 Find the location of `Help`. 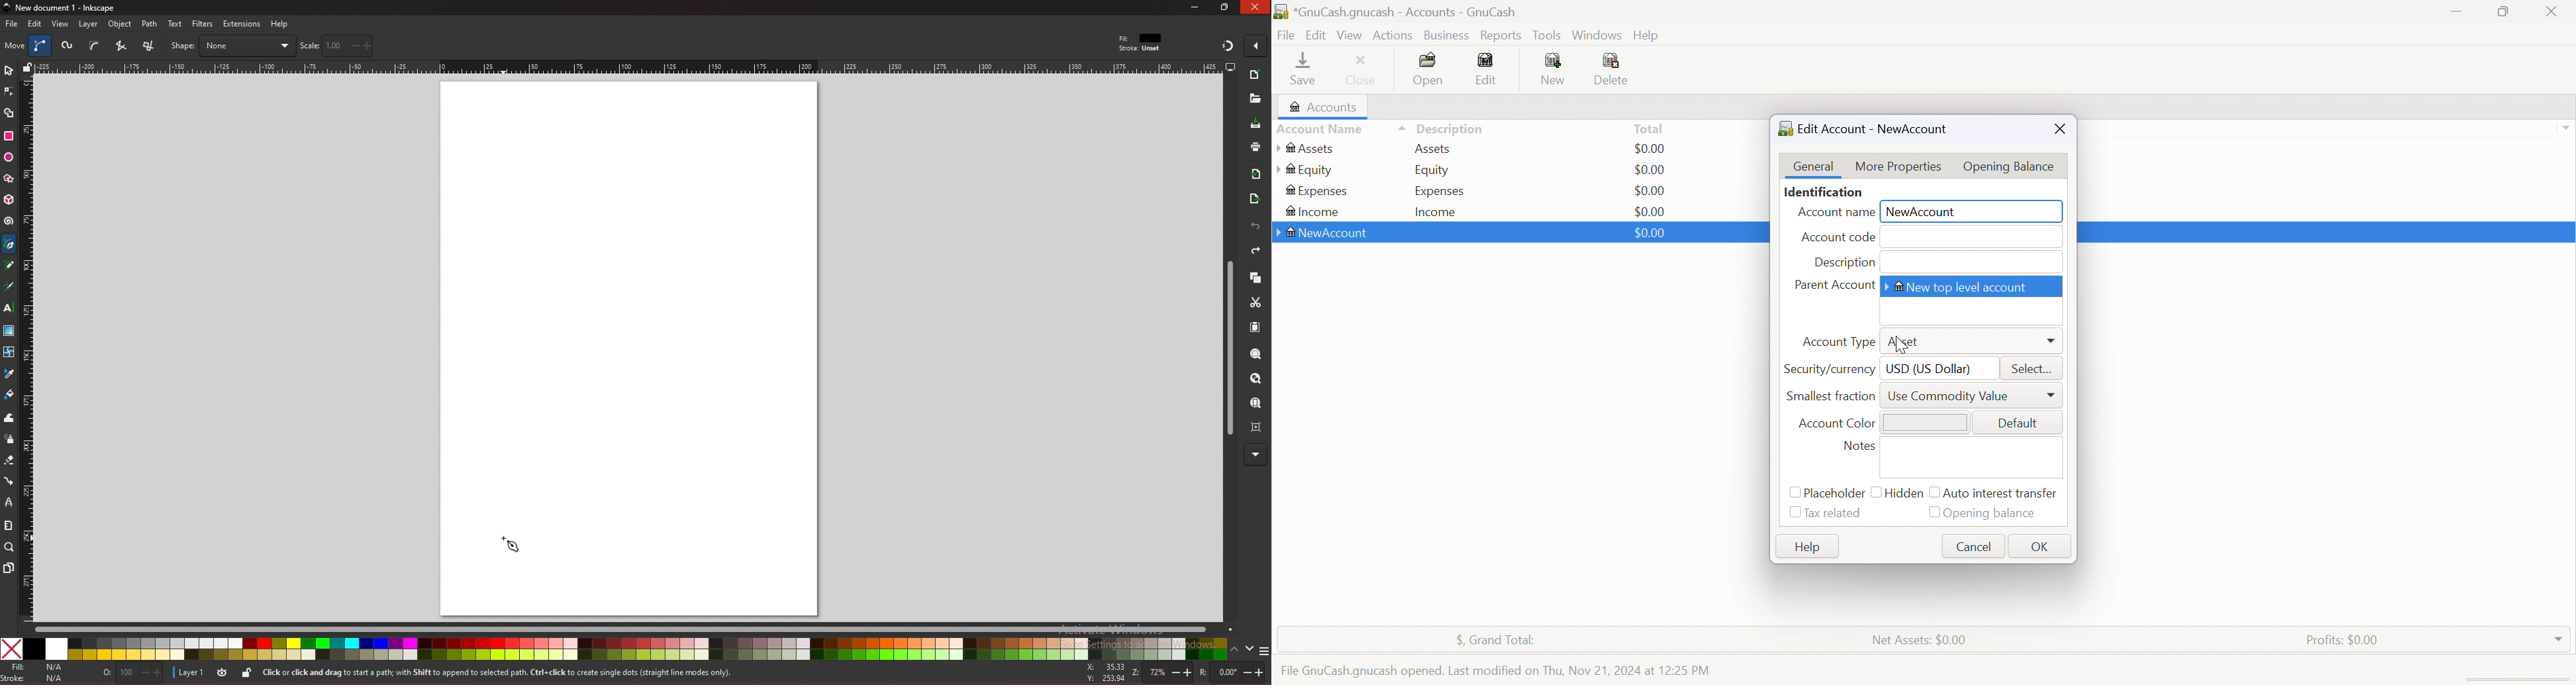

Help is located at coordinates (1650, 35).